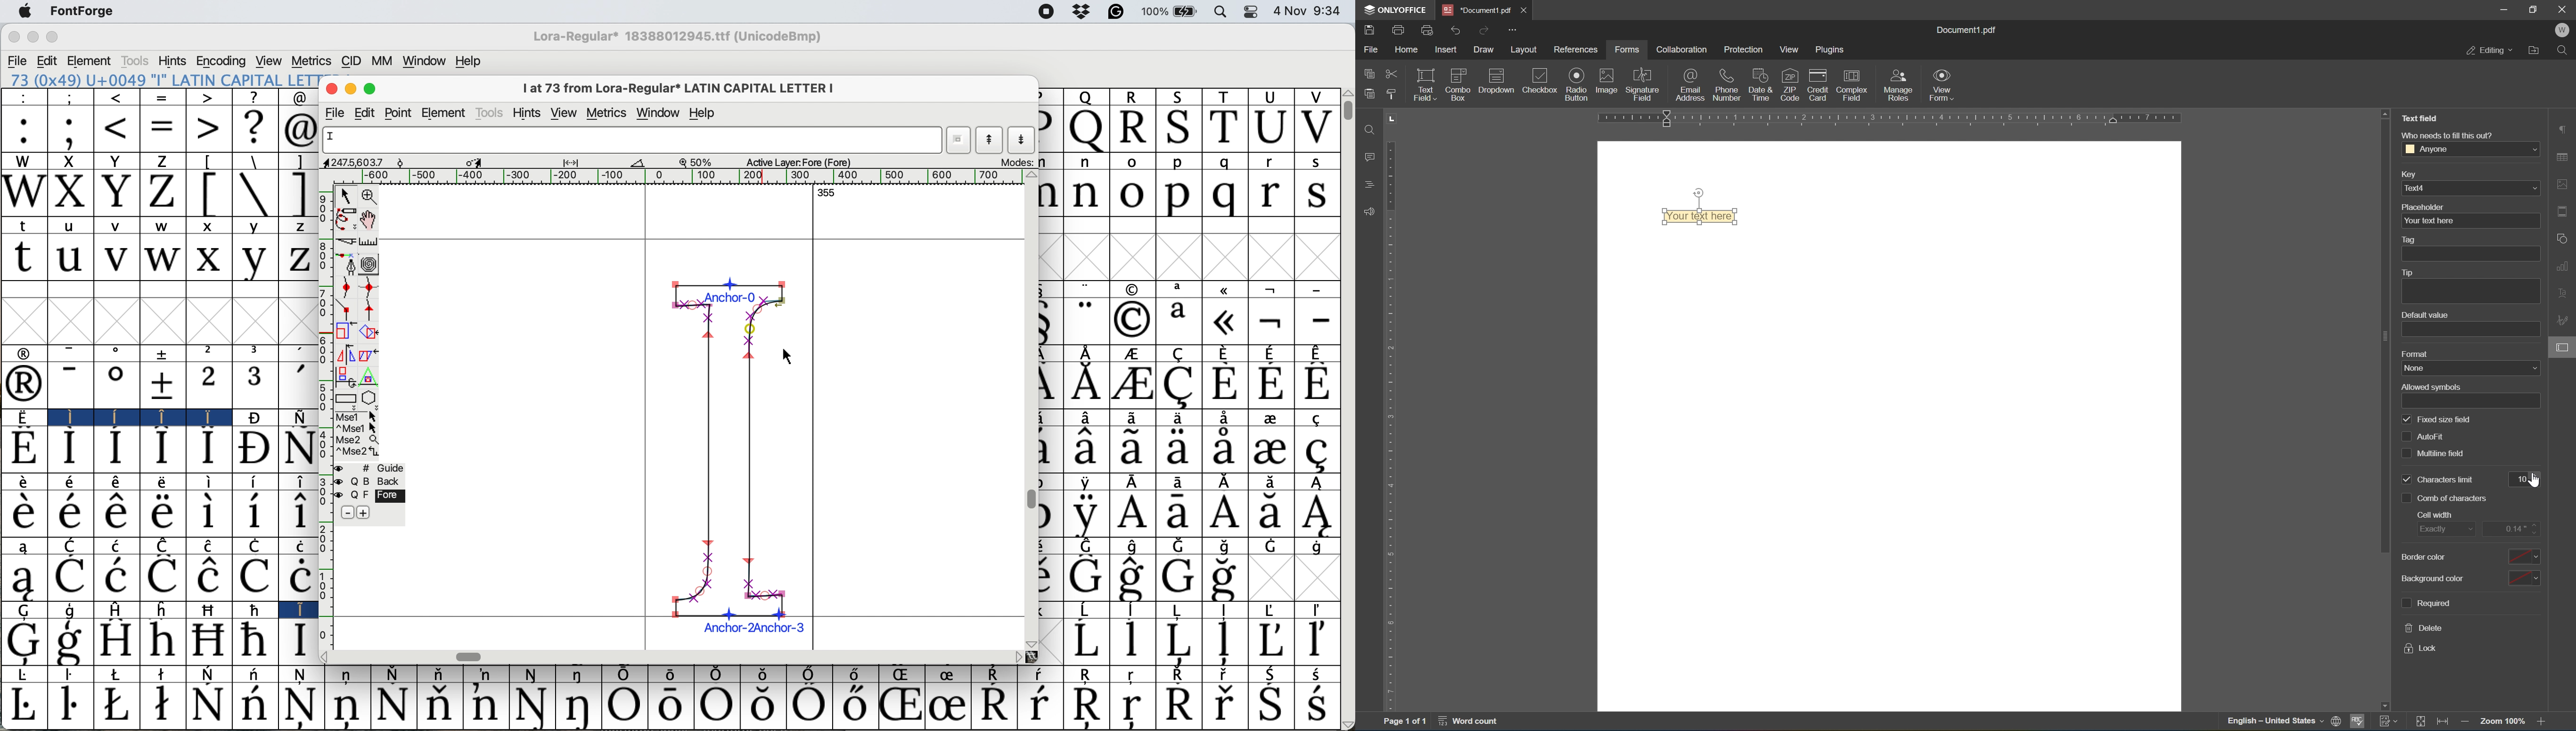  Describe the element at coordinates (468, 656) in the screenshot. I see `horizontal scroll bar` at that location.